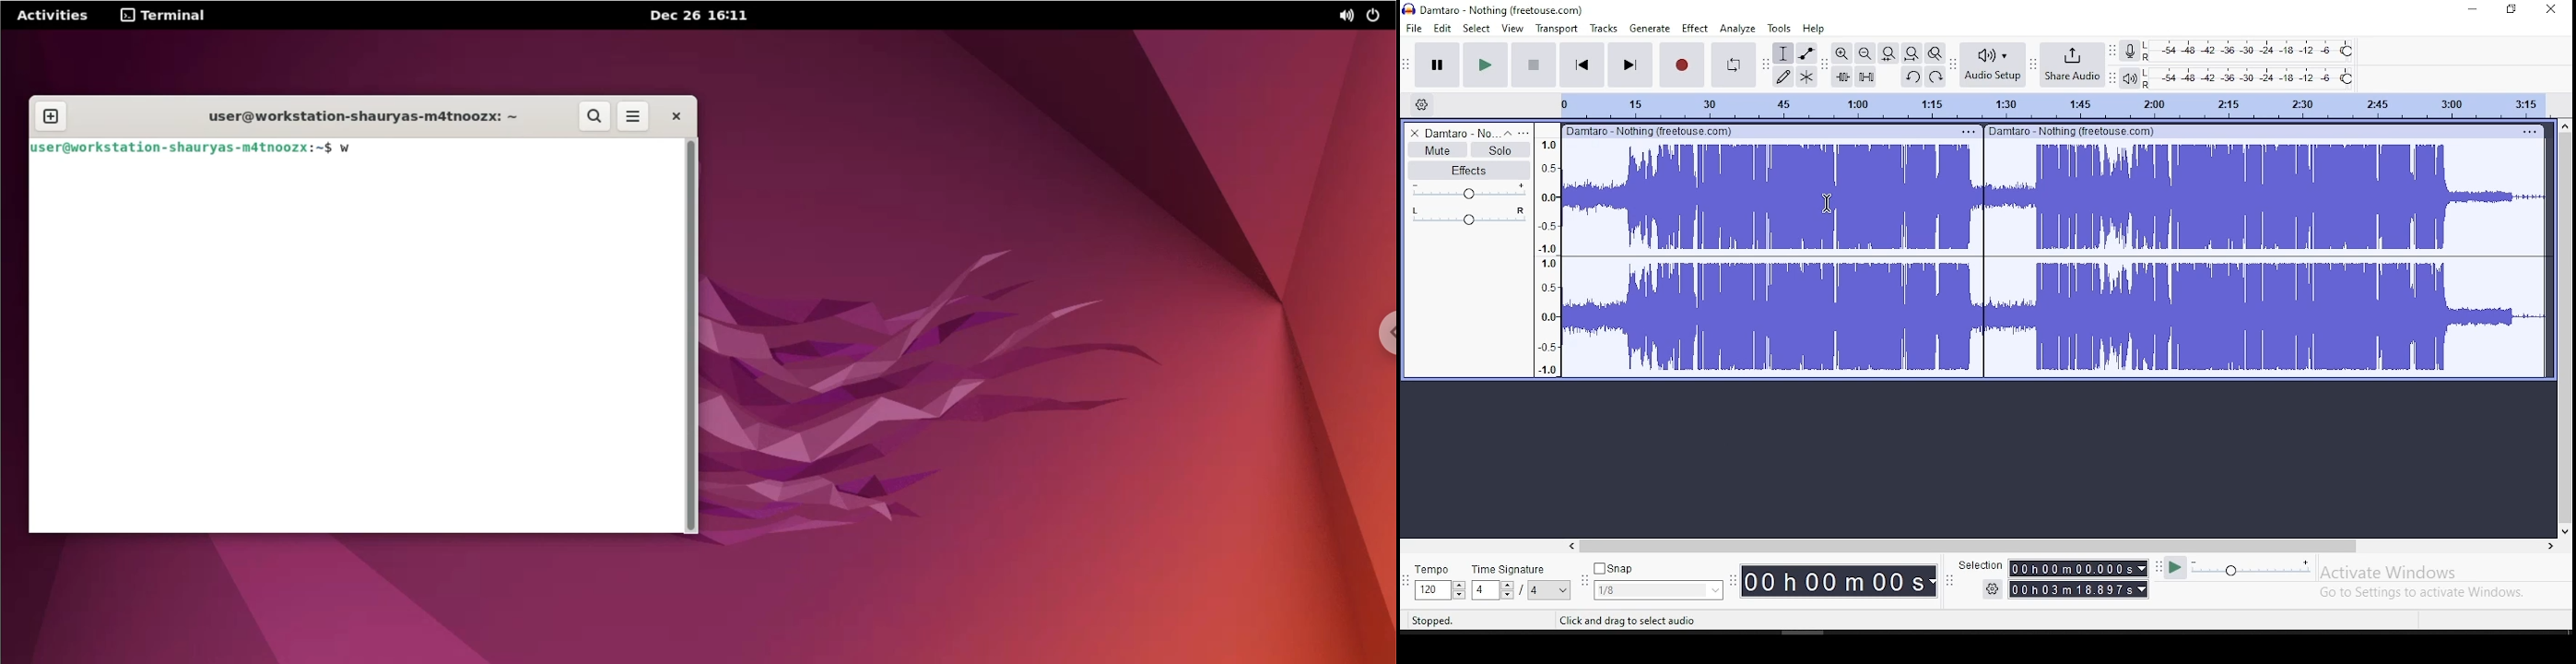 This screenshot has width=2576, height=672. Describe the element at coordinates (2073, 131) in the screenshot. I see `Damtaro-Nothing (freehouse.com)` at that location.